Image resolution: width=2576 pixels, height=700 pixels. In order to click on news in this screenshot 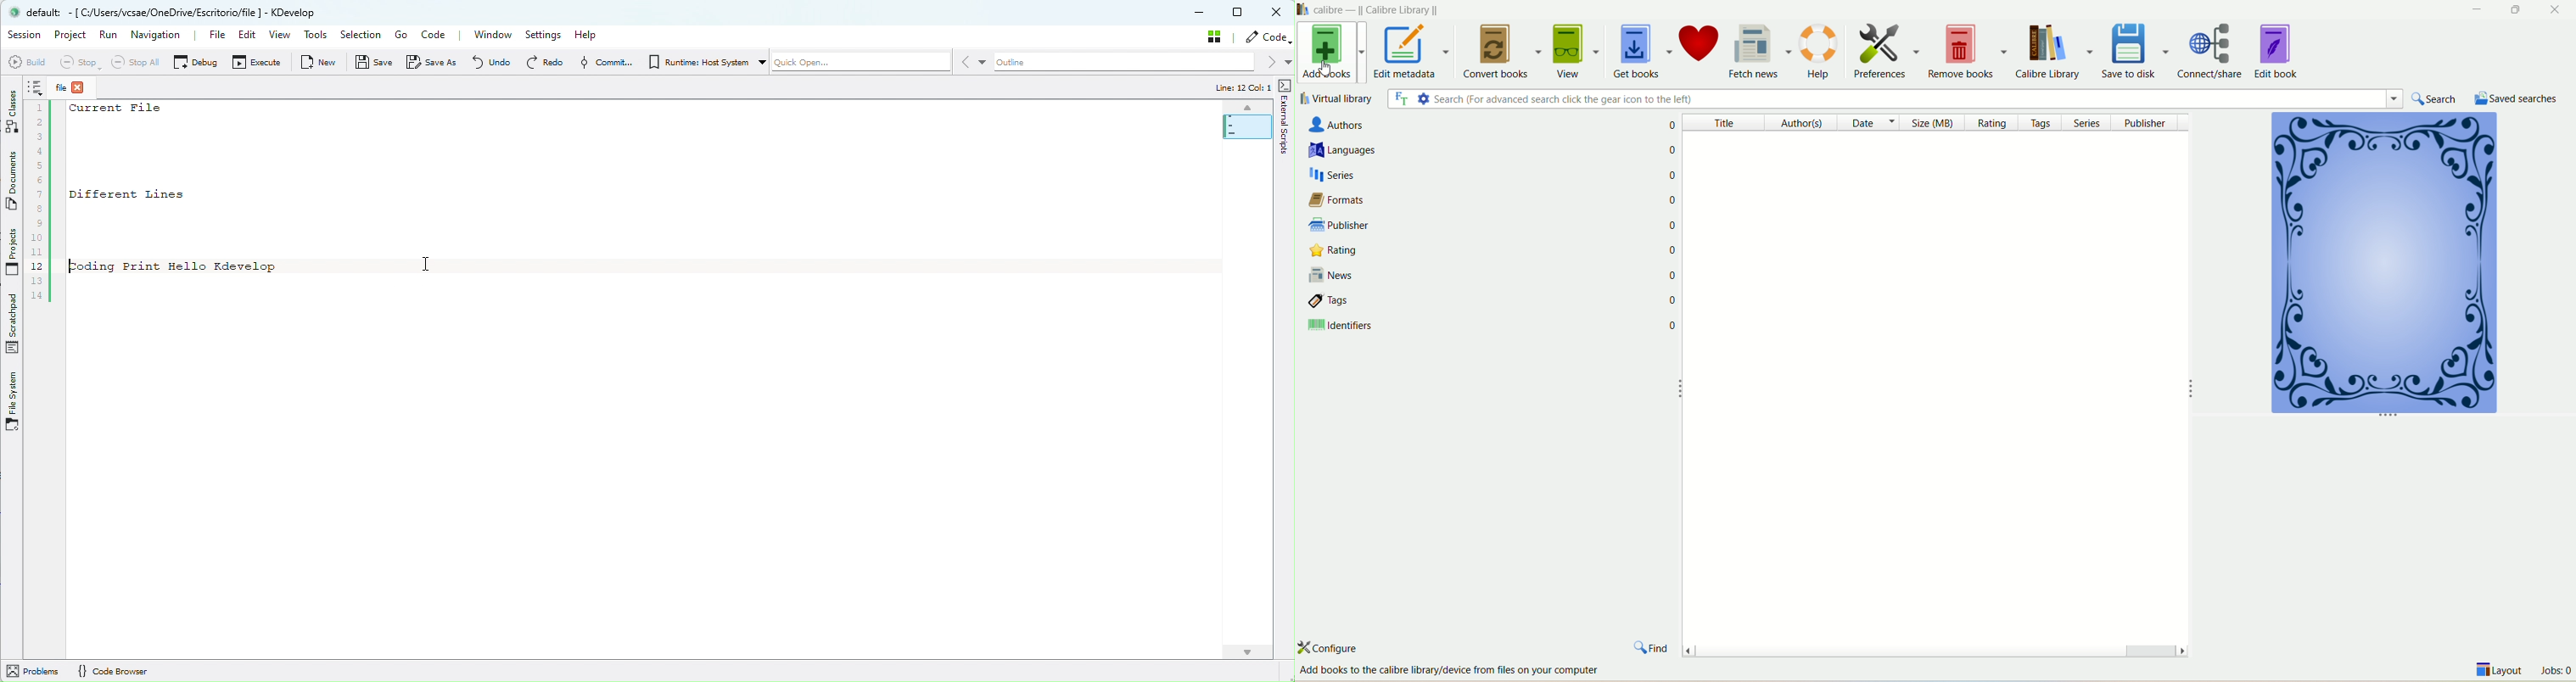, I will do `click(1473, 274)`.